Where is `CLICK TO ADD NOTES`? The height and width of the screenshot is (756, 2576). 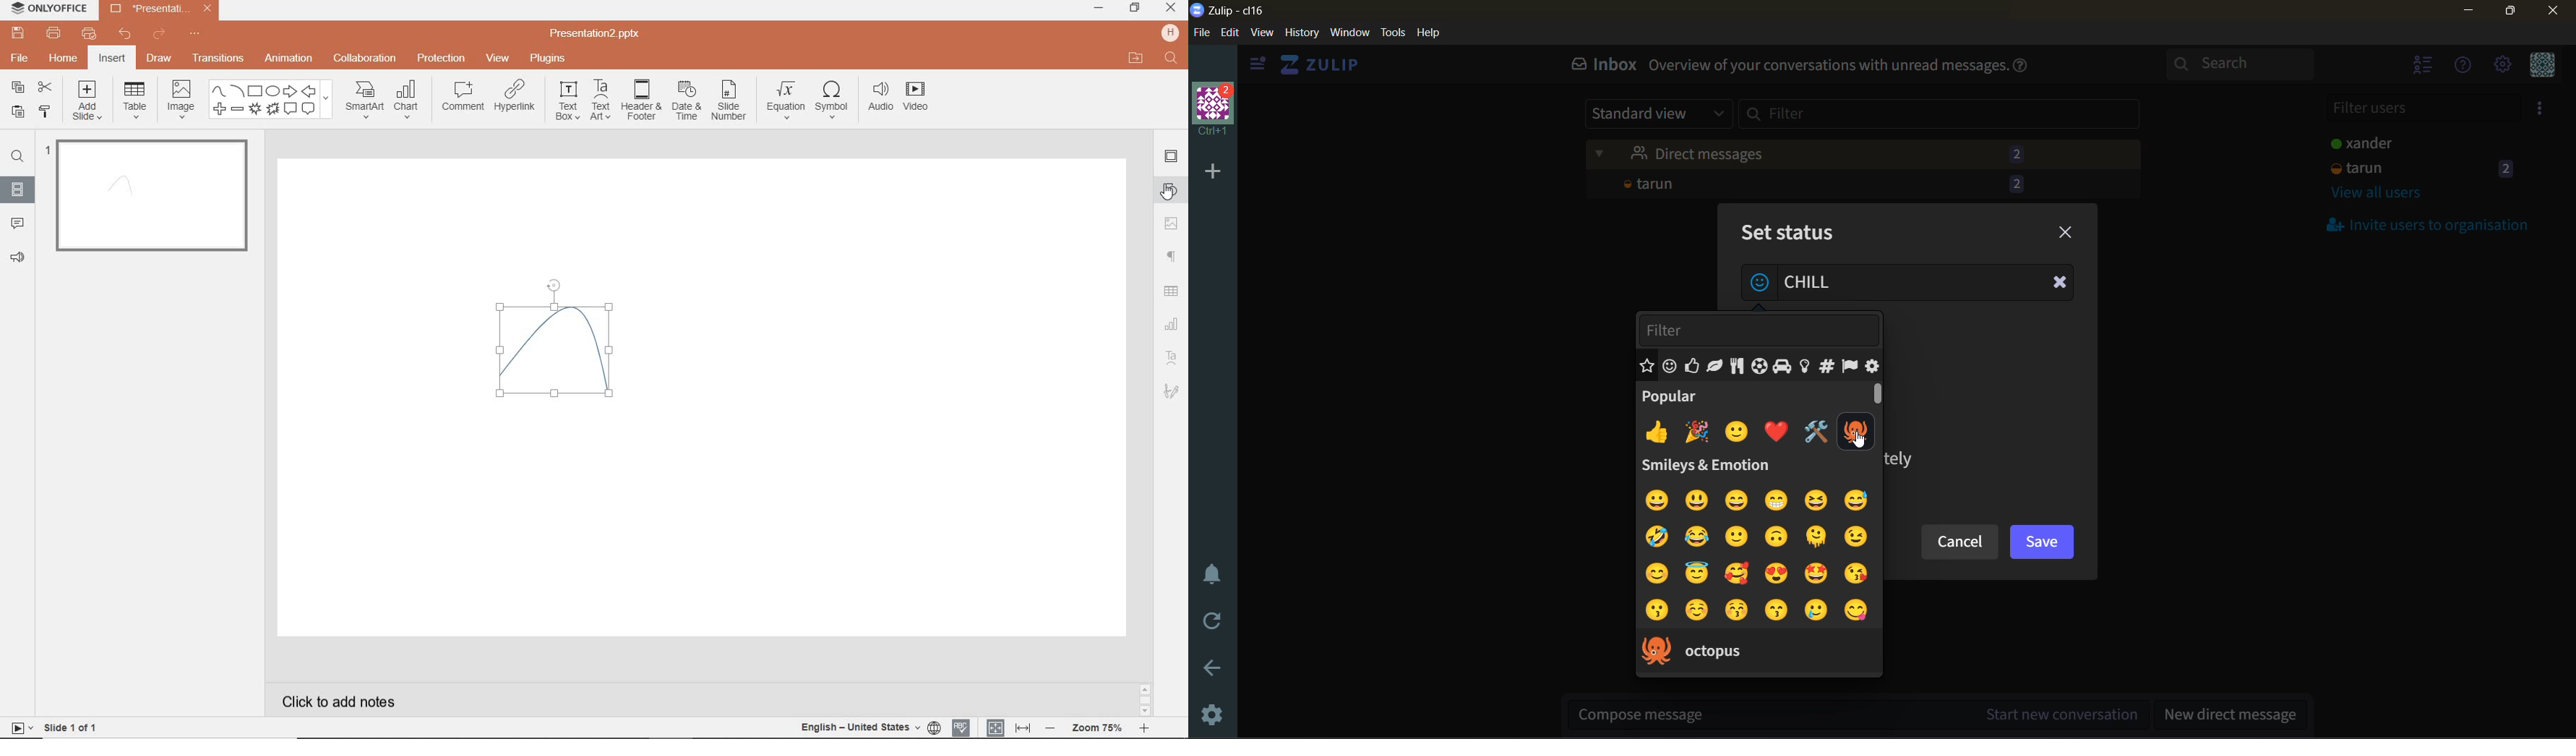 CLICK TO ADD NOTES is located at coordinates (343, 701).